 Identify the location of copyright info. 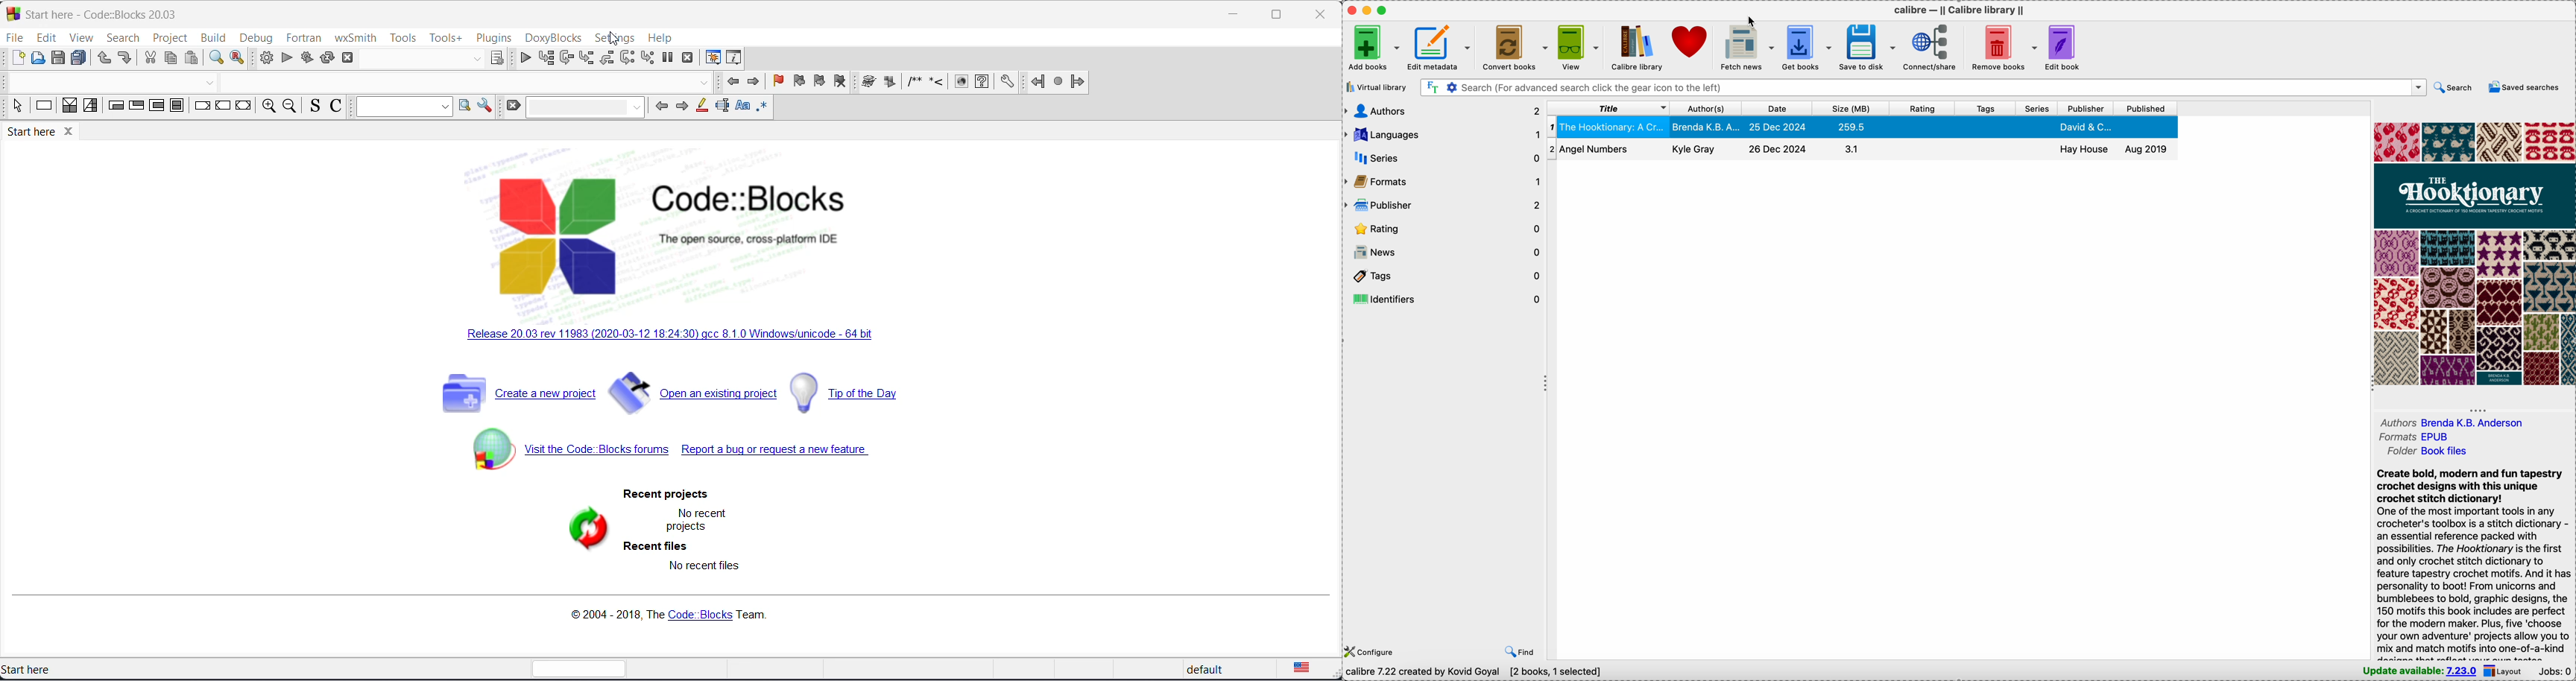
(673, 612).